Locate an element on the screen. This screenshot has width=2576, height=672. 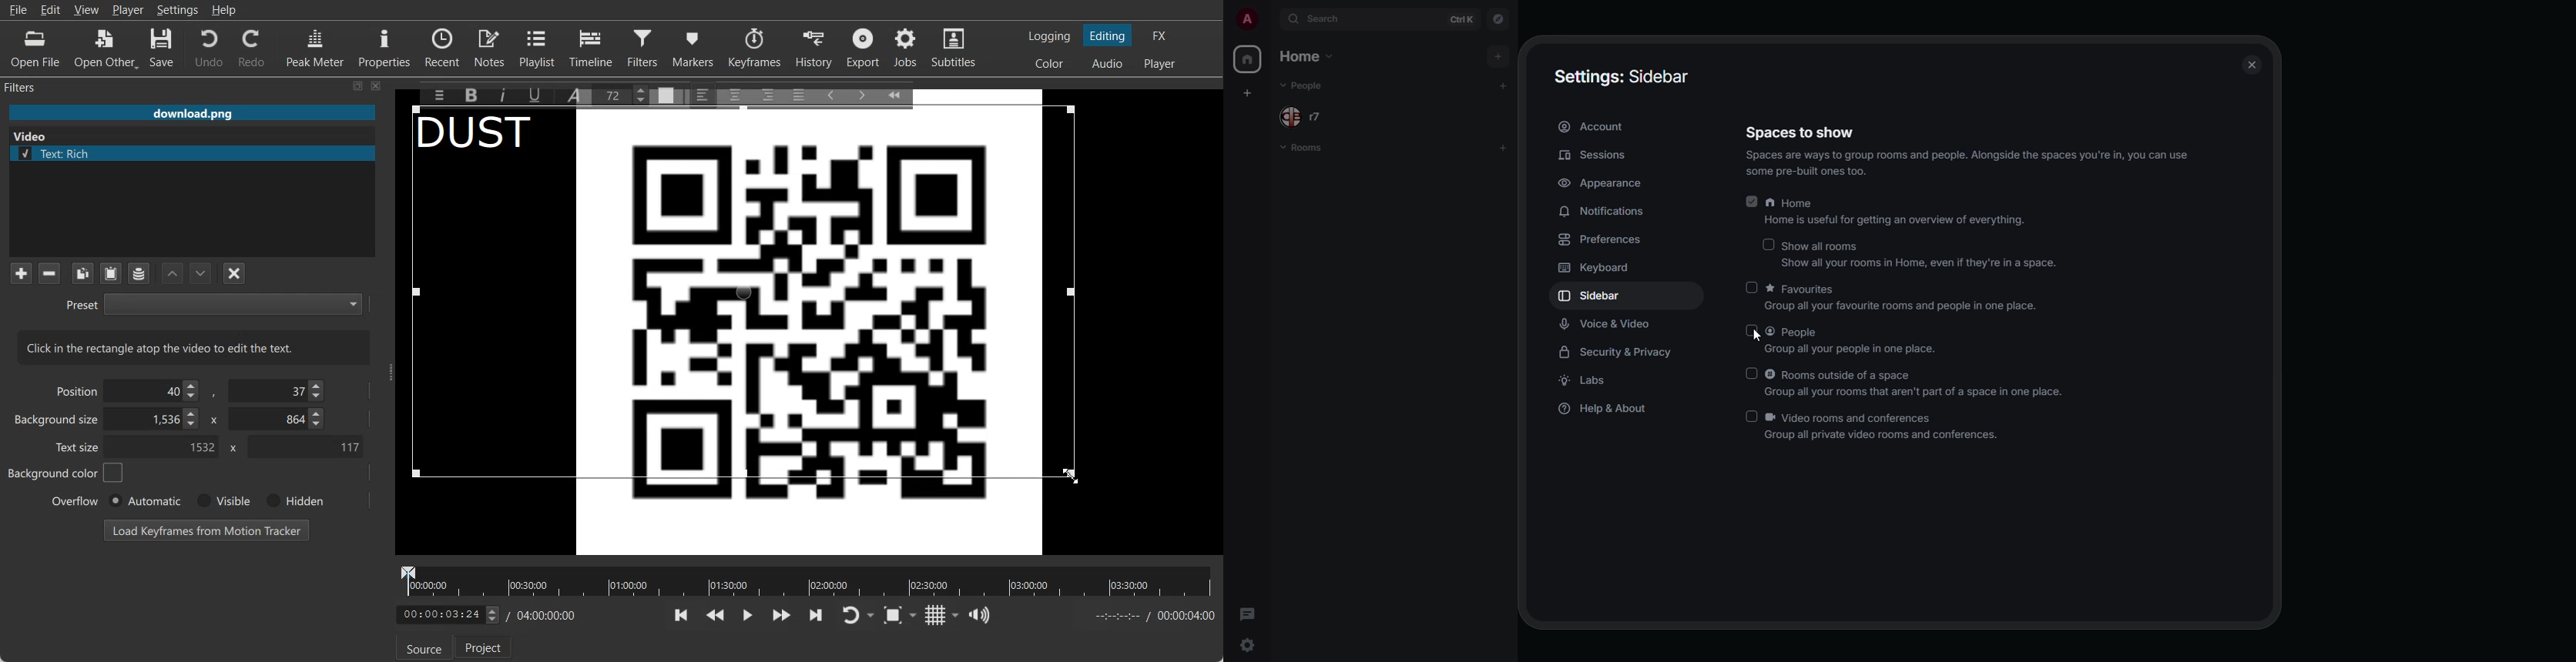
Export is located at coordinates (865, 48).